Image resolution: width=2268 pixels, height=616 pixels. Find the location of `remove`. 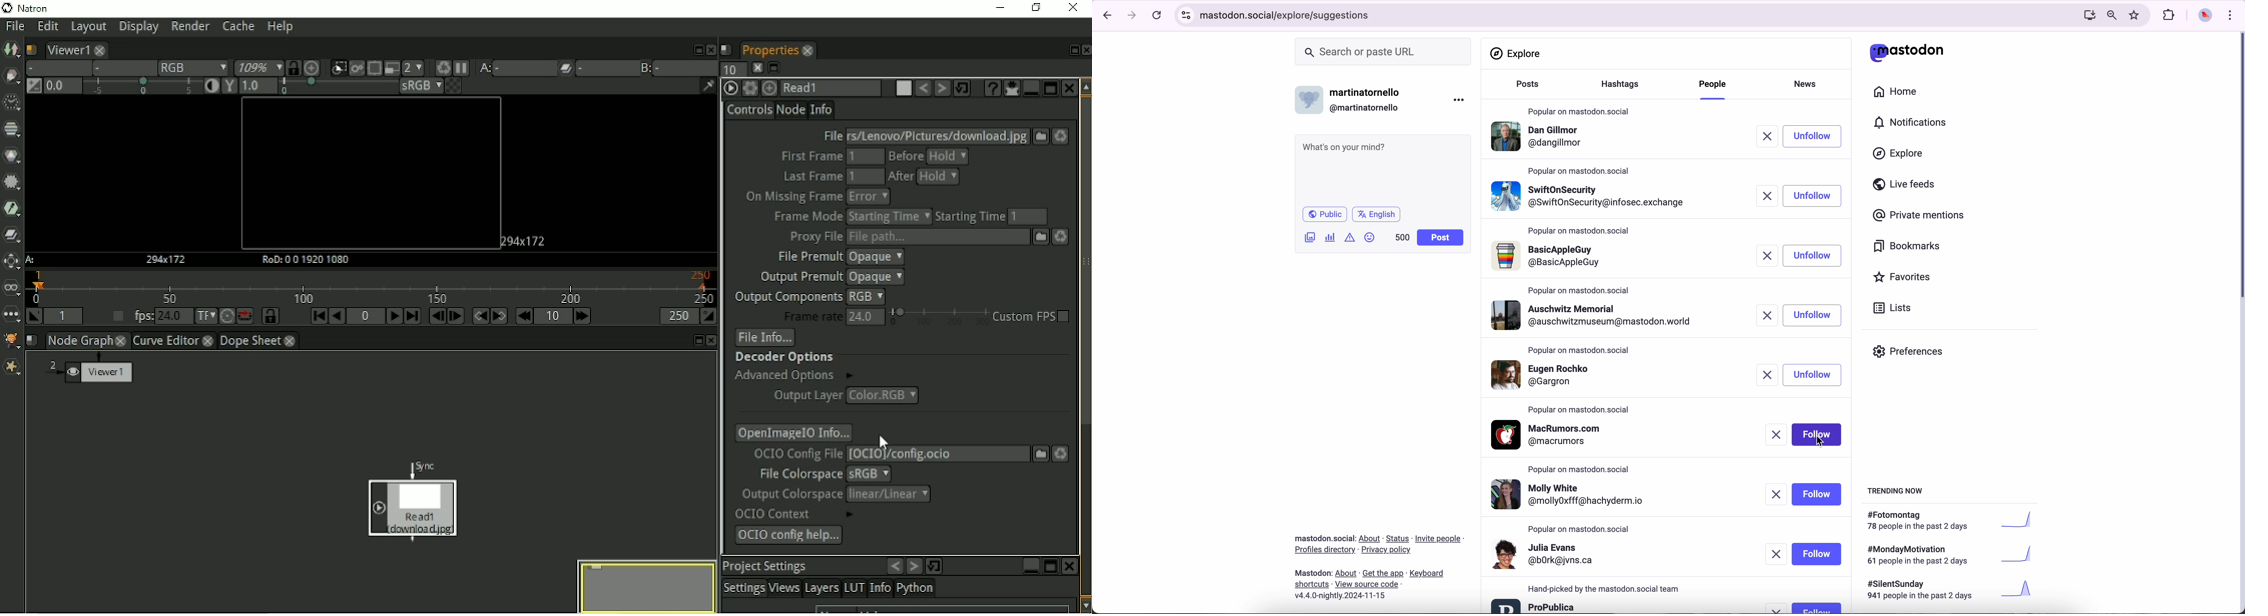

remove is located at coordinates (1769, 195).